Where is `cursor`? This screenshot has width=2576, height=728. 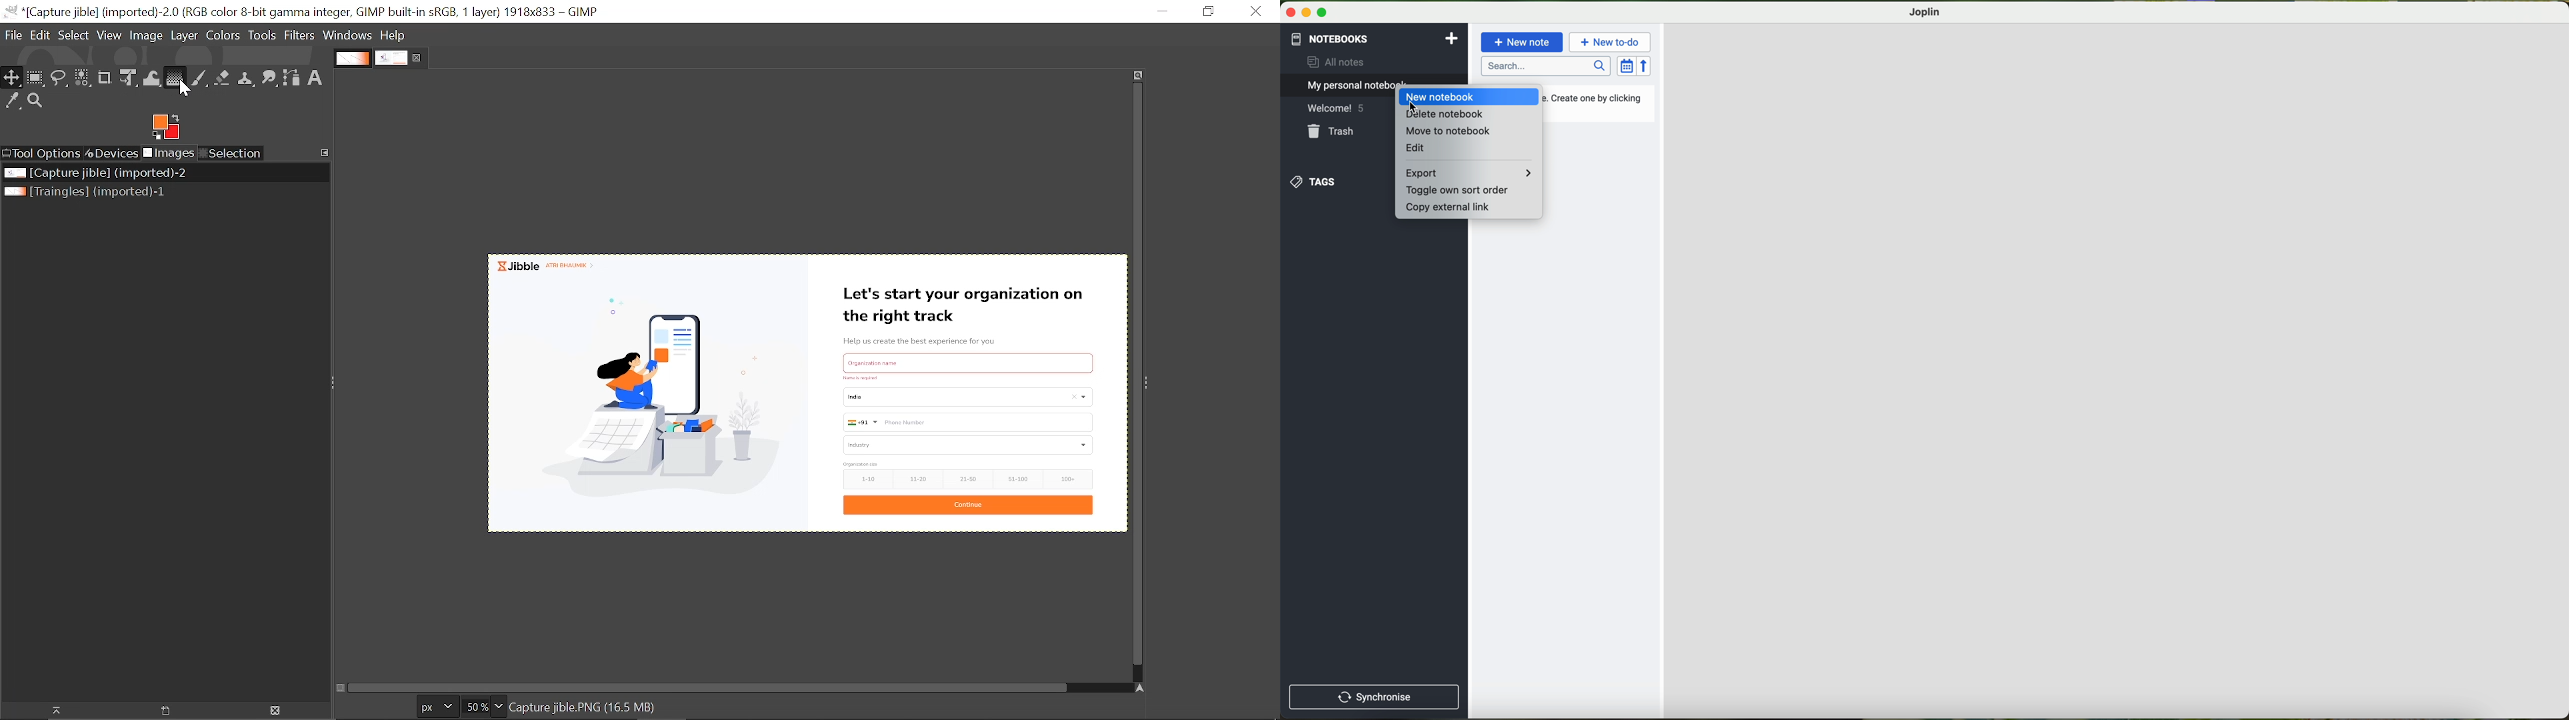 cursor is located at coordinates (1412, 106).